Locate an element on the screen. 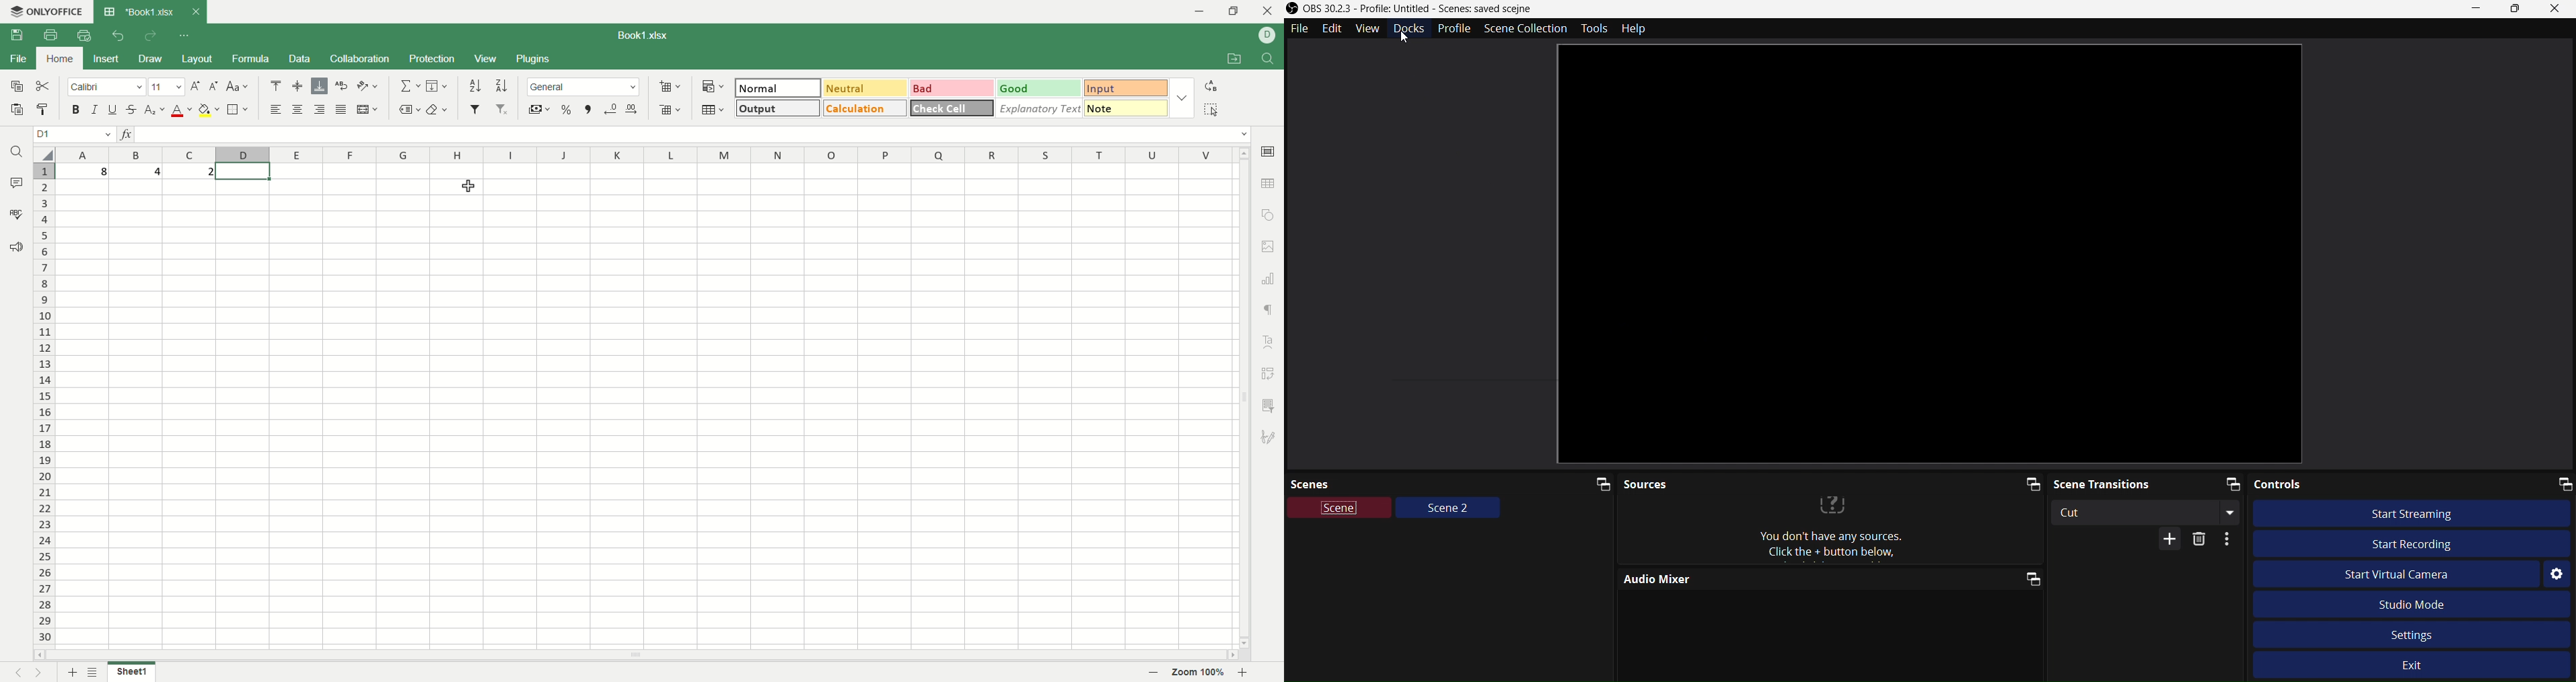  Start Streaming is located at coordinates (2420, 513).